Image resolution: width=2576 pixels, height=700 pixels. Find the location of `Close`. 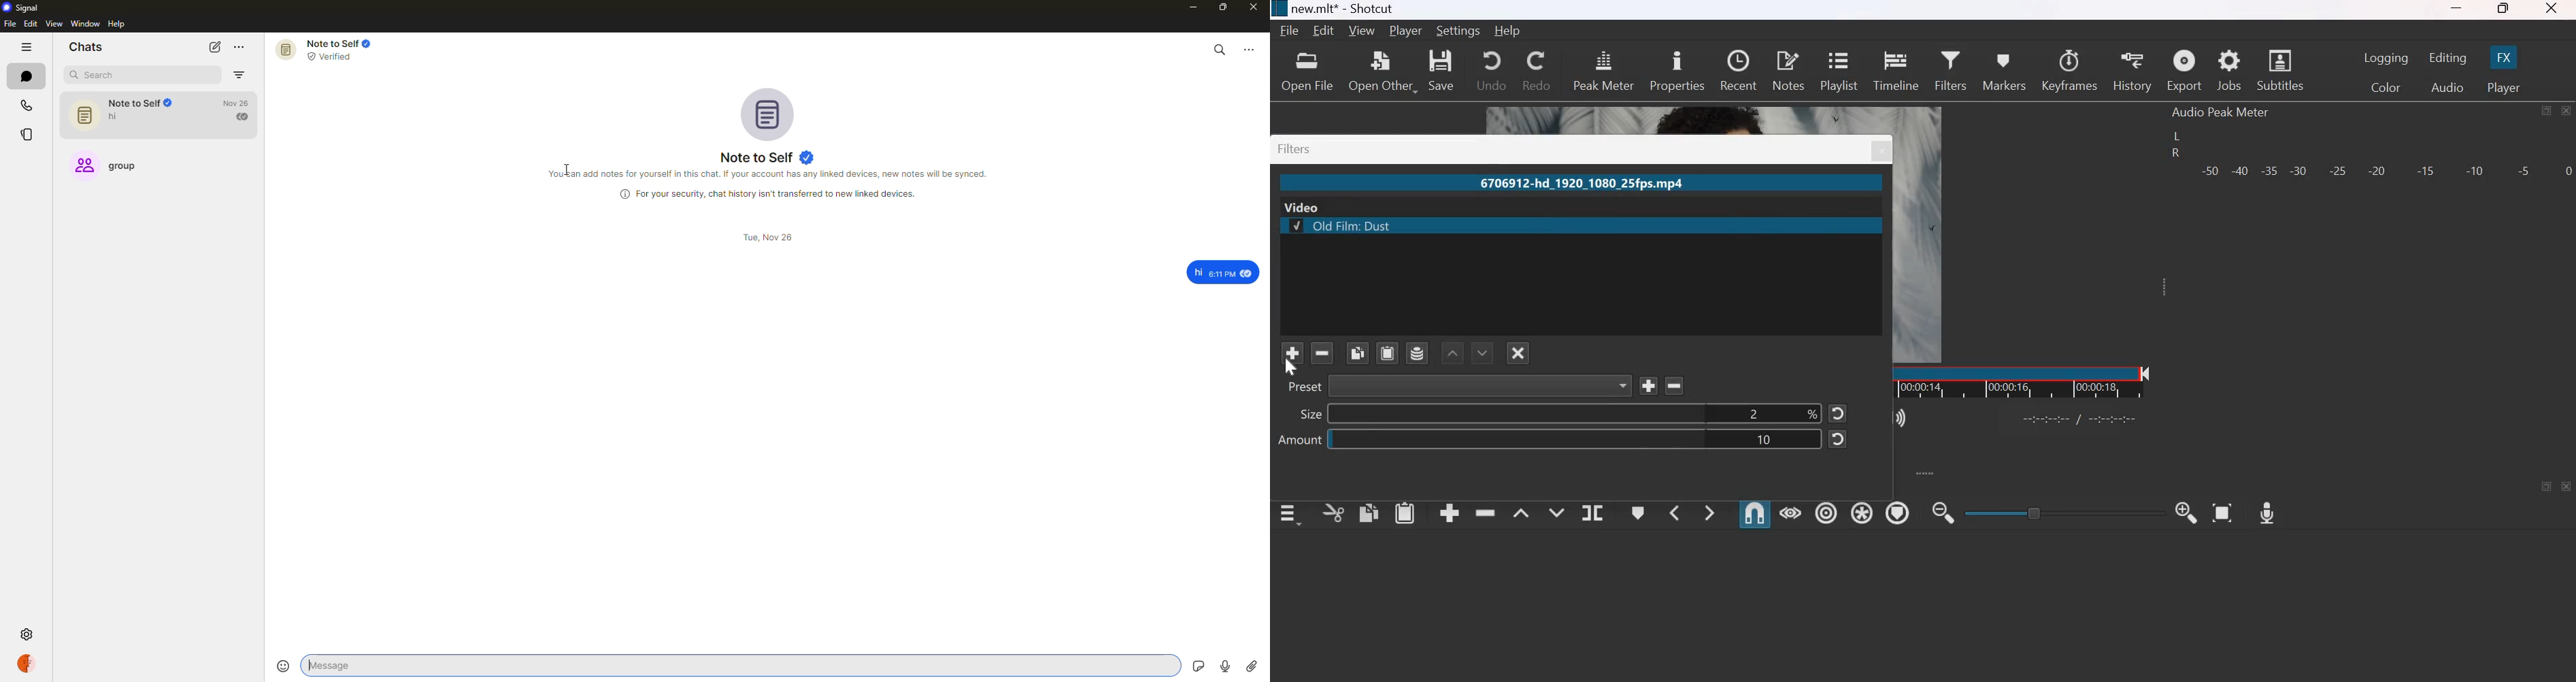

Close is located at coordinates (2567, 111).